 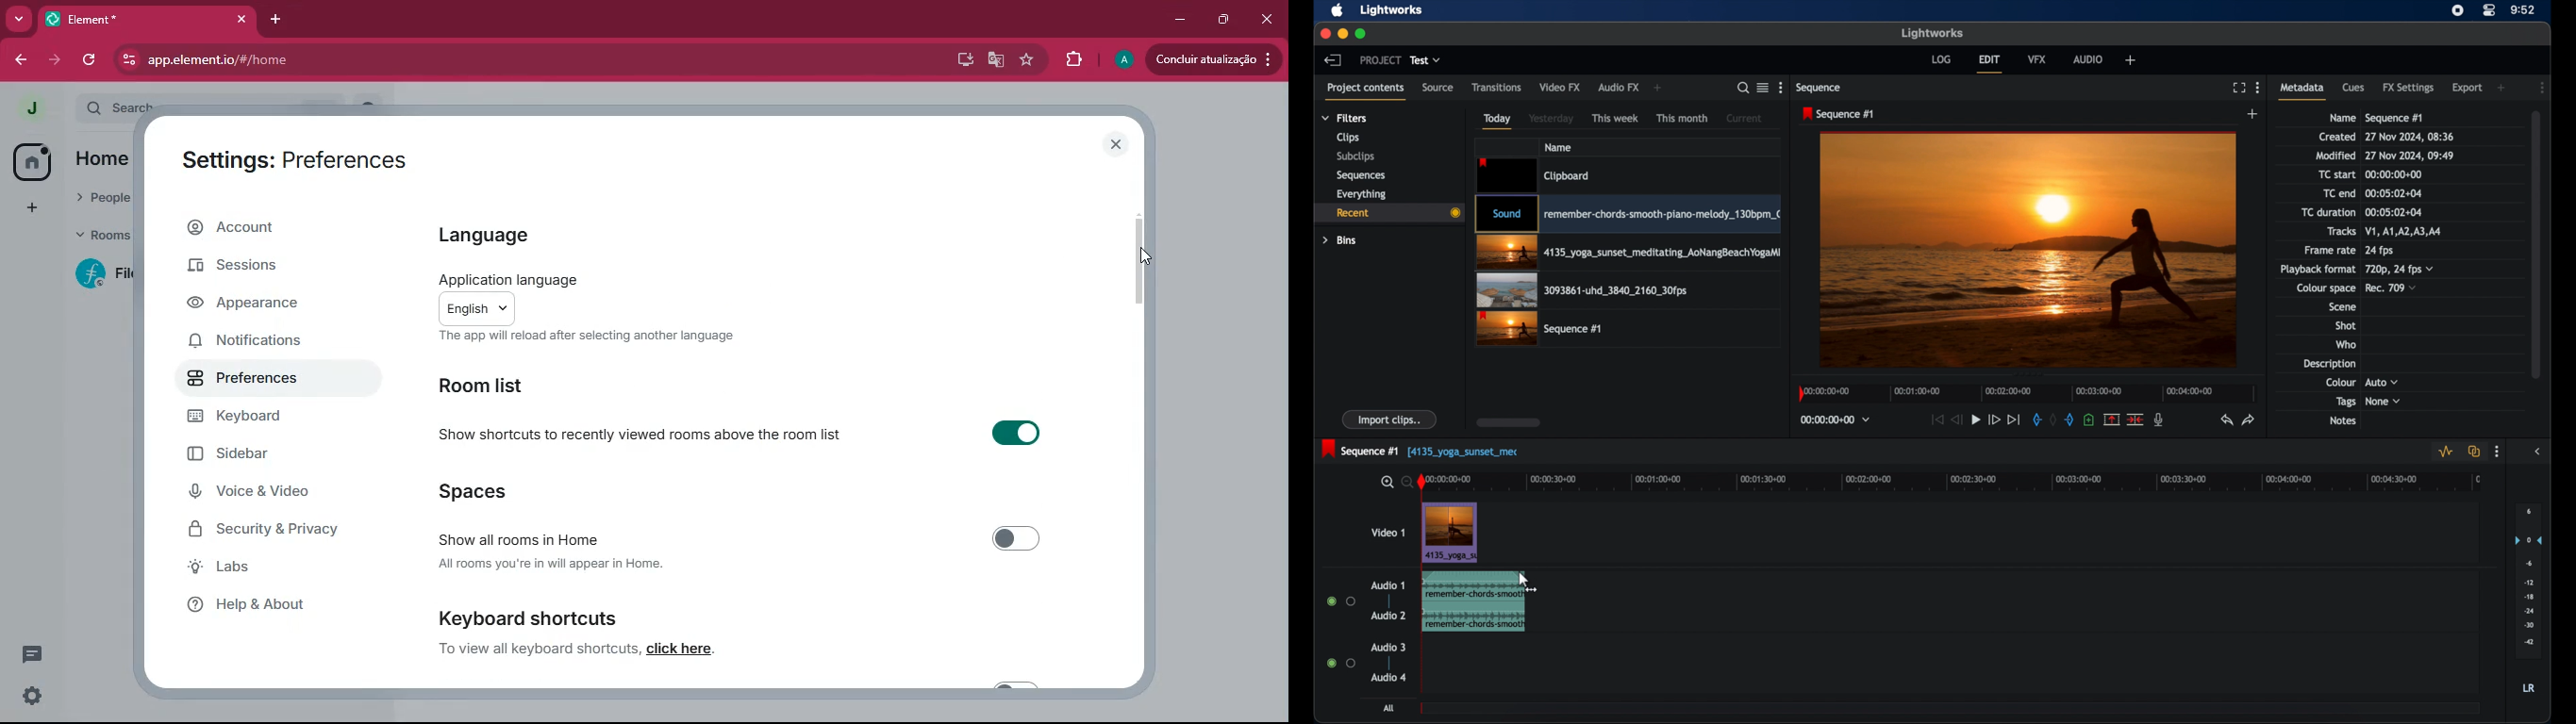 I want to click on video preview, so click(x=2028, y=249).